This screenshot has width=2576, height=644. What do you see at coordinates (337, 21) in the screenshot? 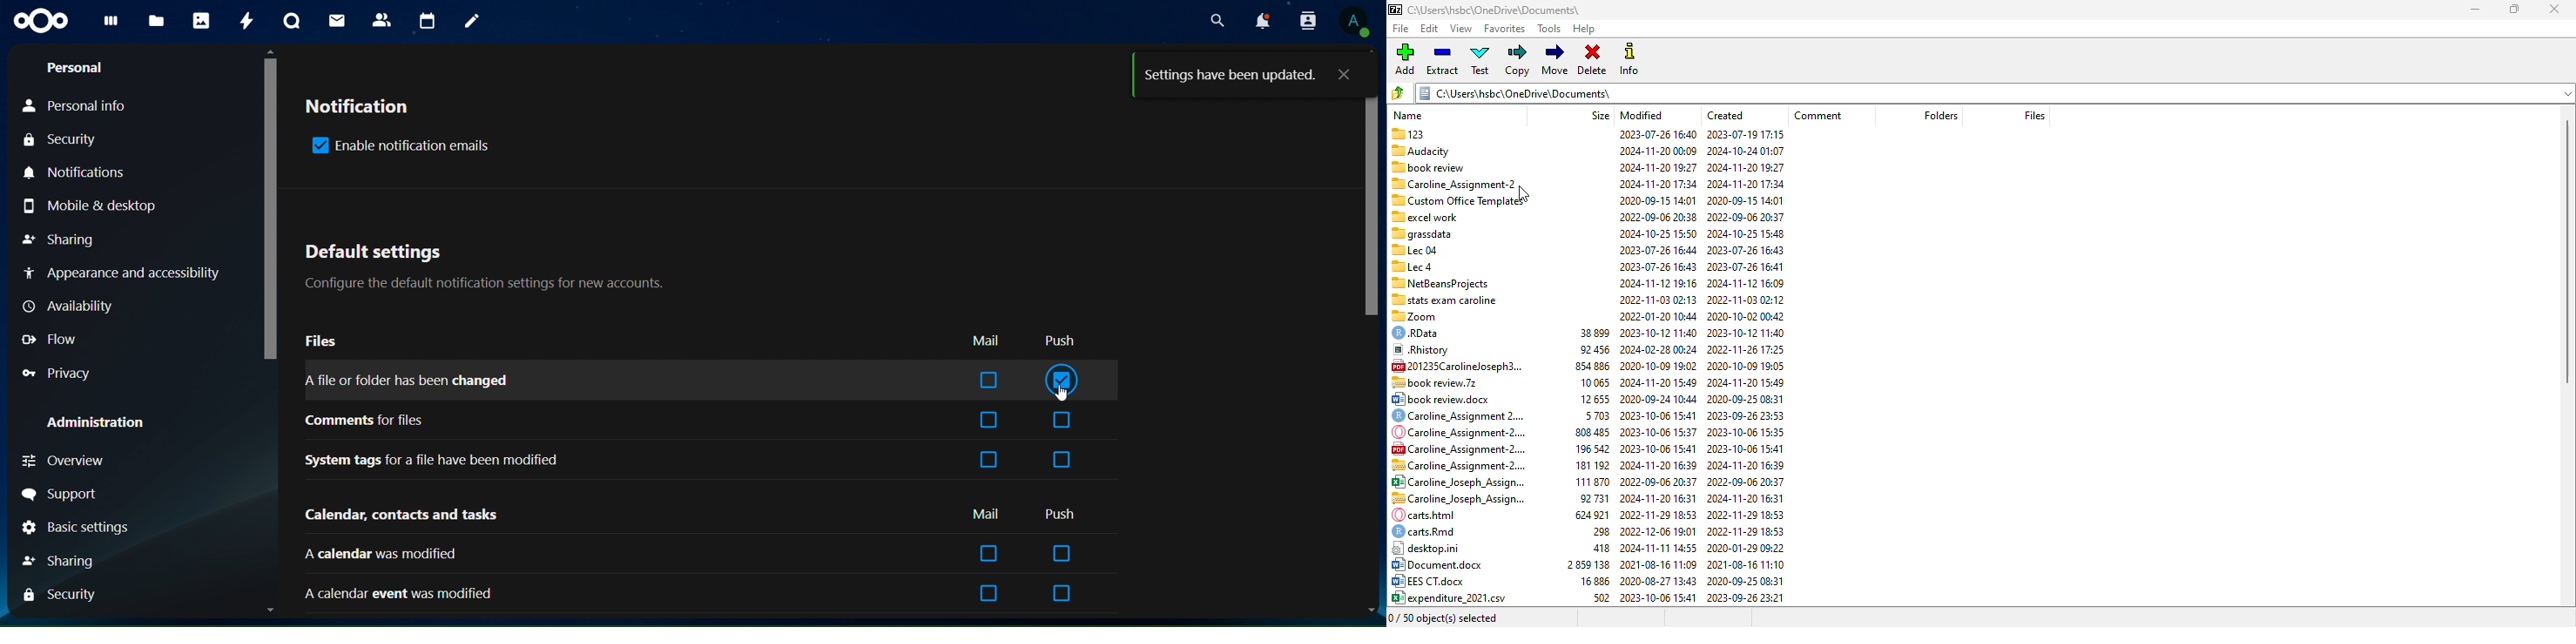
I see `mail` at bounding box center [337, 21].